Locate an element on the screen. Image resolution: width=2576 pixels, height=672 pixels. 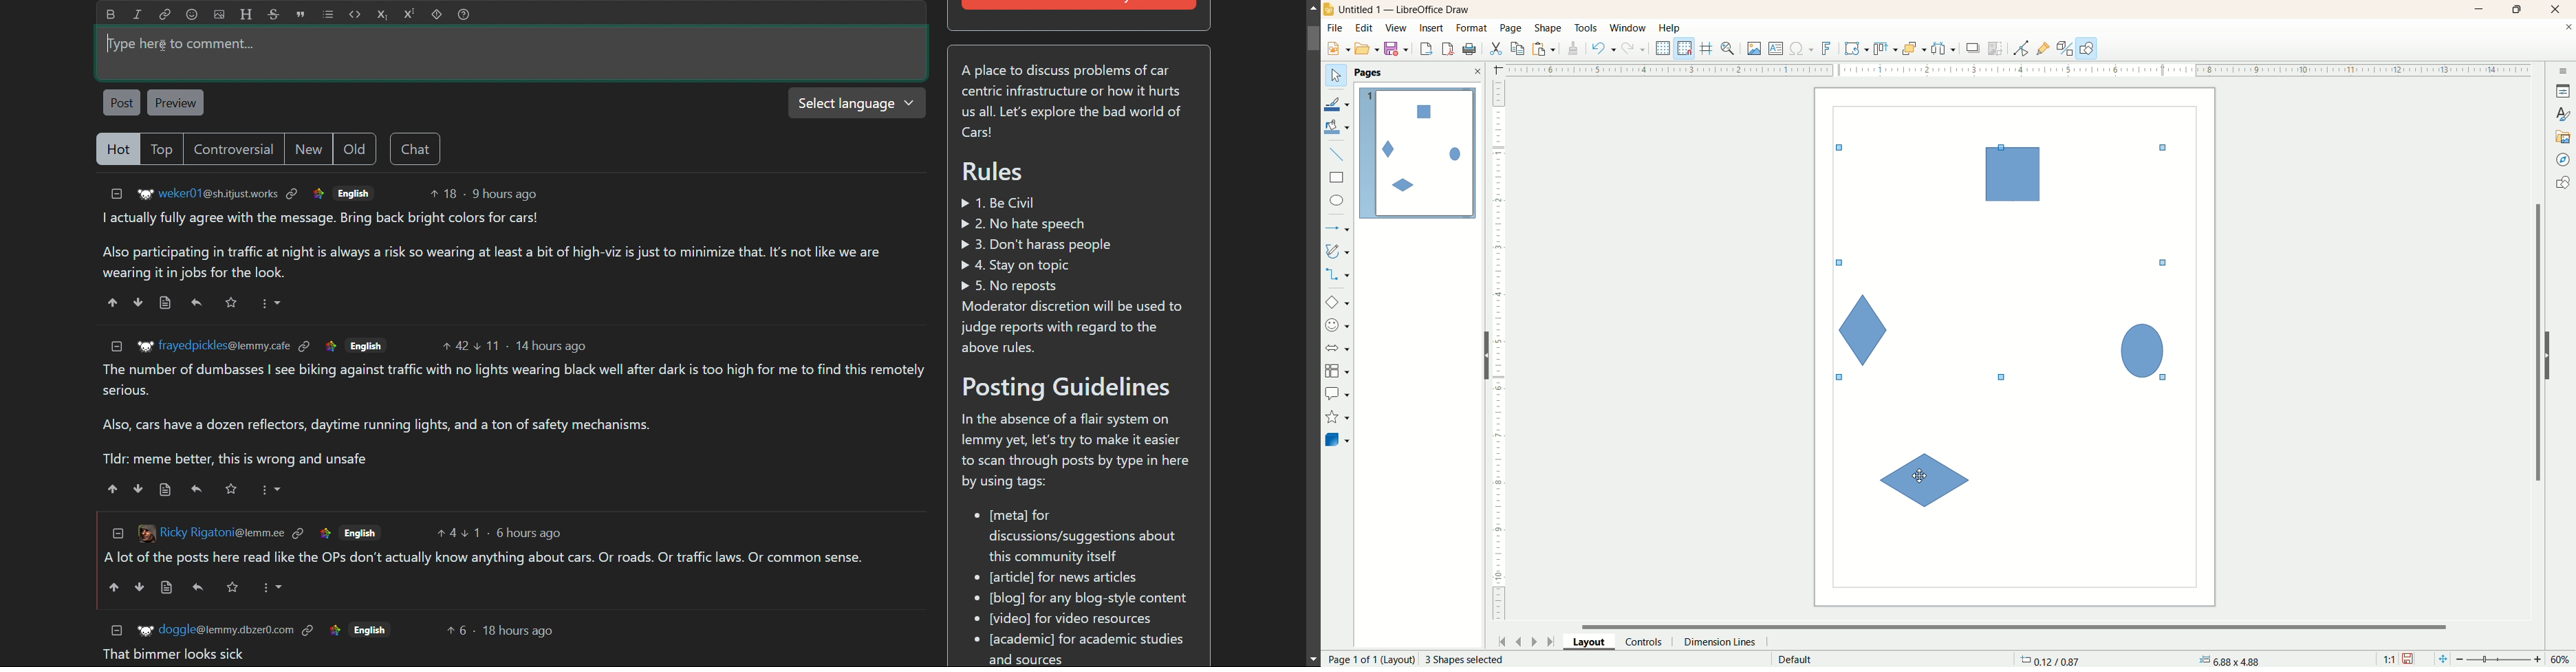
hide is located at coordinates (1481, 358).